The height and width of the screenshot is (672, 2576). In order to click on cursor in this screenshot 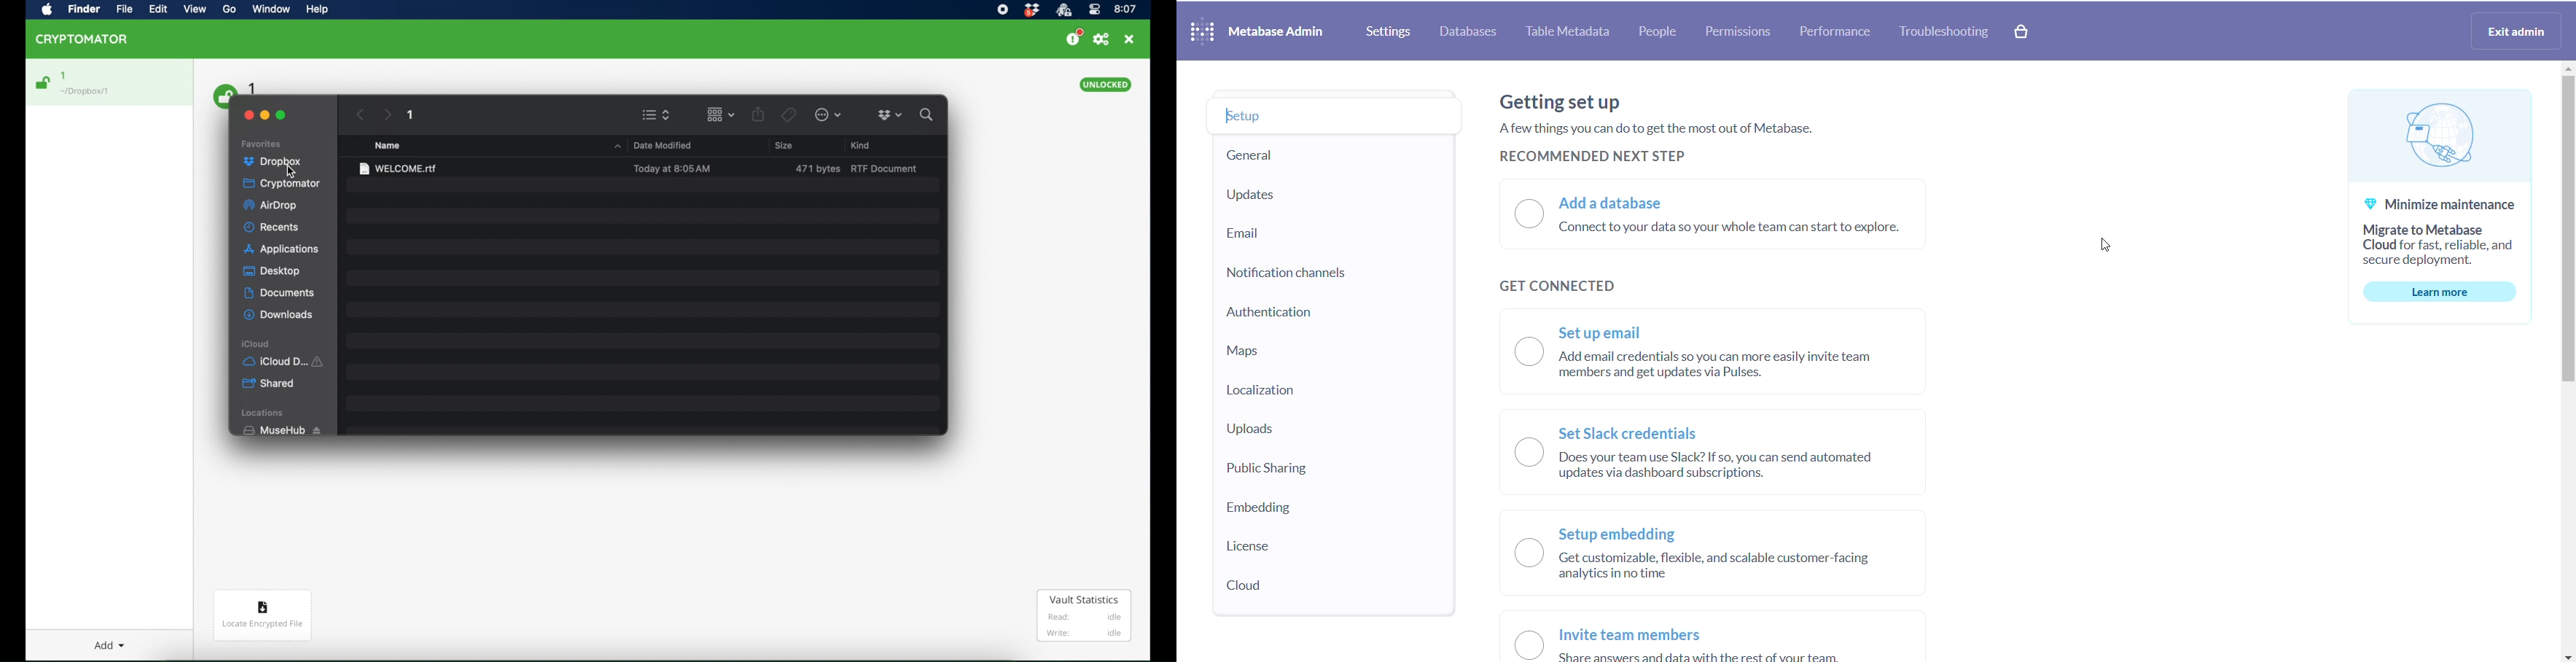, I will do `click(289, 169)`.